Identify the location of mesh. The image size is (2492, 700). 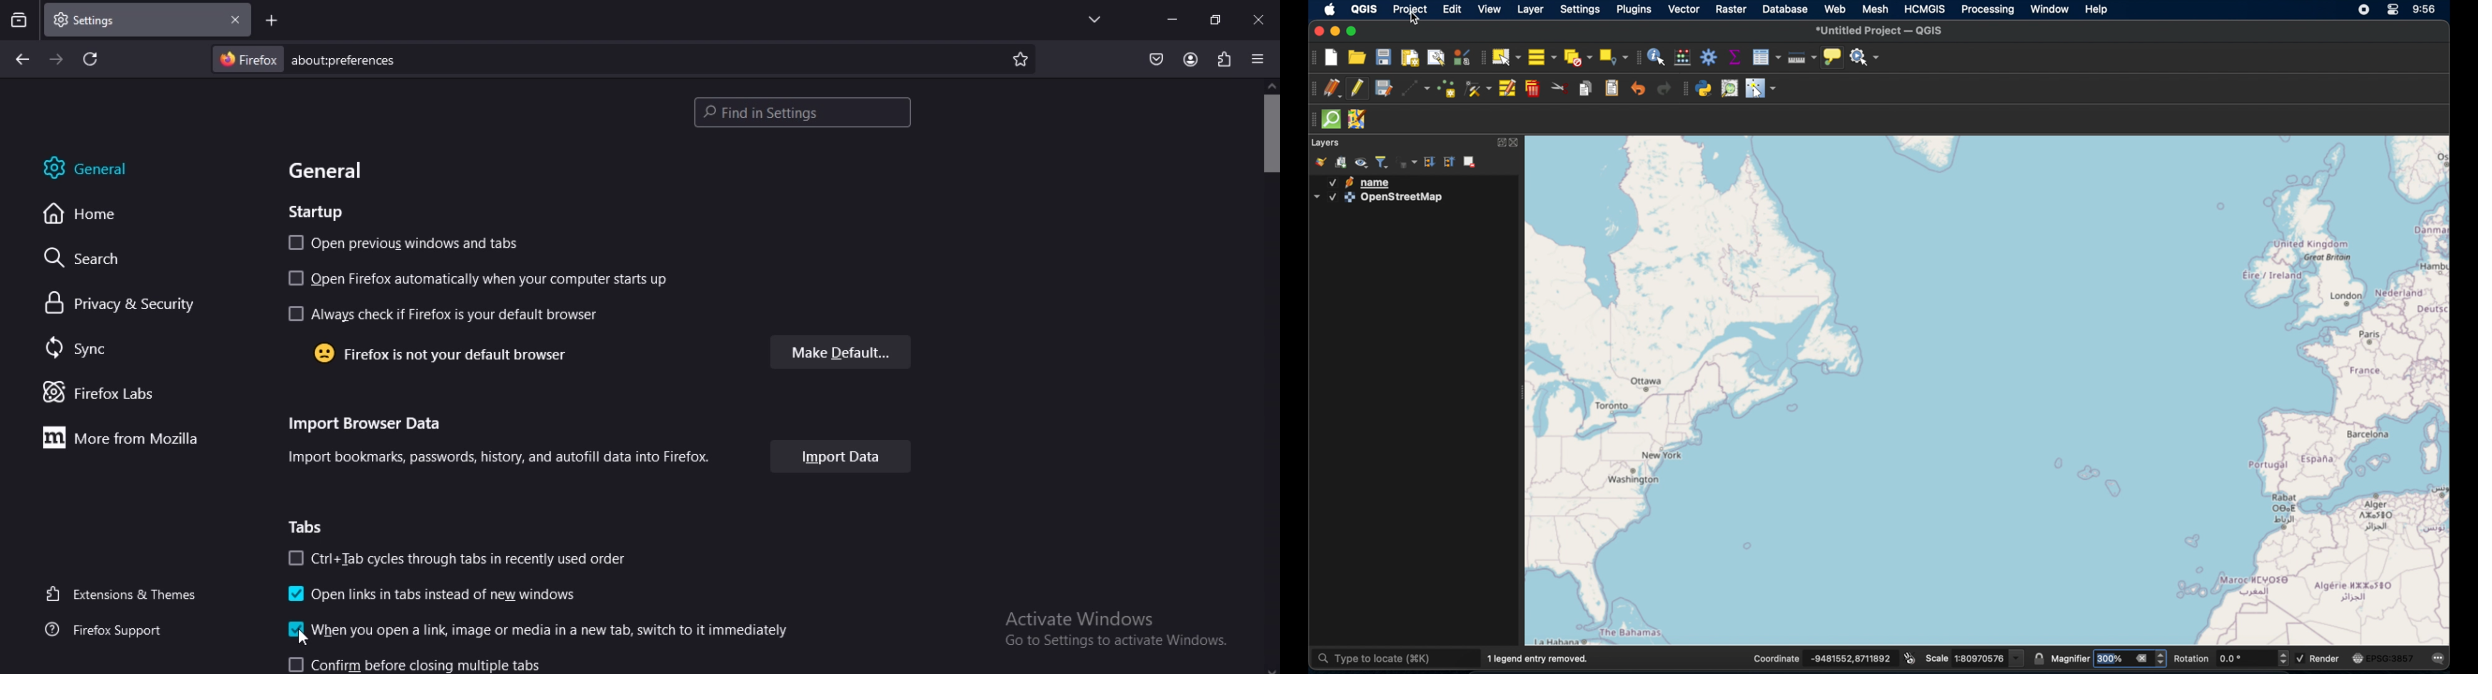
(1875, 9).